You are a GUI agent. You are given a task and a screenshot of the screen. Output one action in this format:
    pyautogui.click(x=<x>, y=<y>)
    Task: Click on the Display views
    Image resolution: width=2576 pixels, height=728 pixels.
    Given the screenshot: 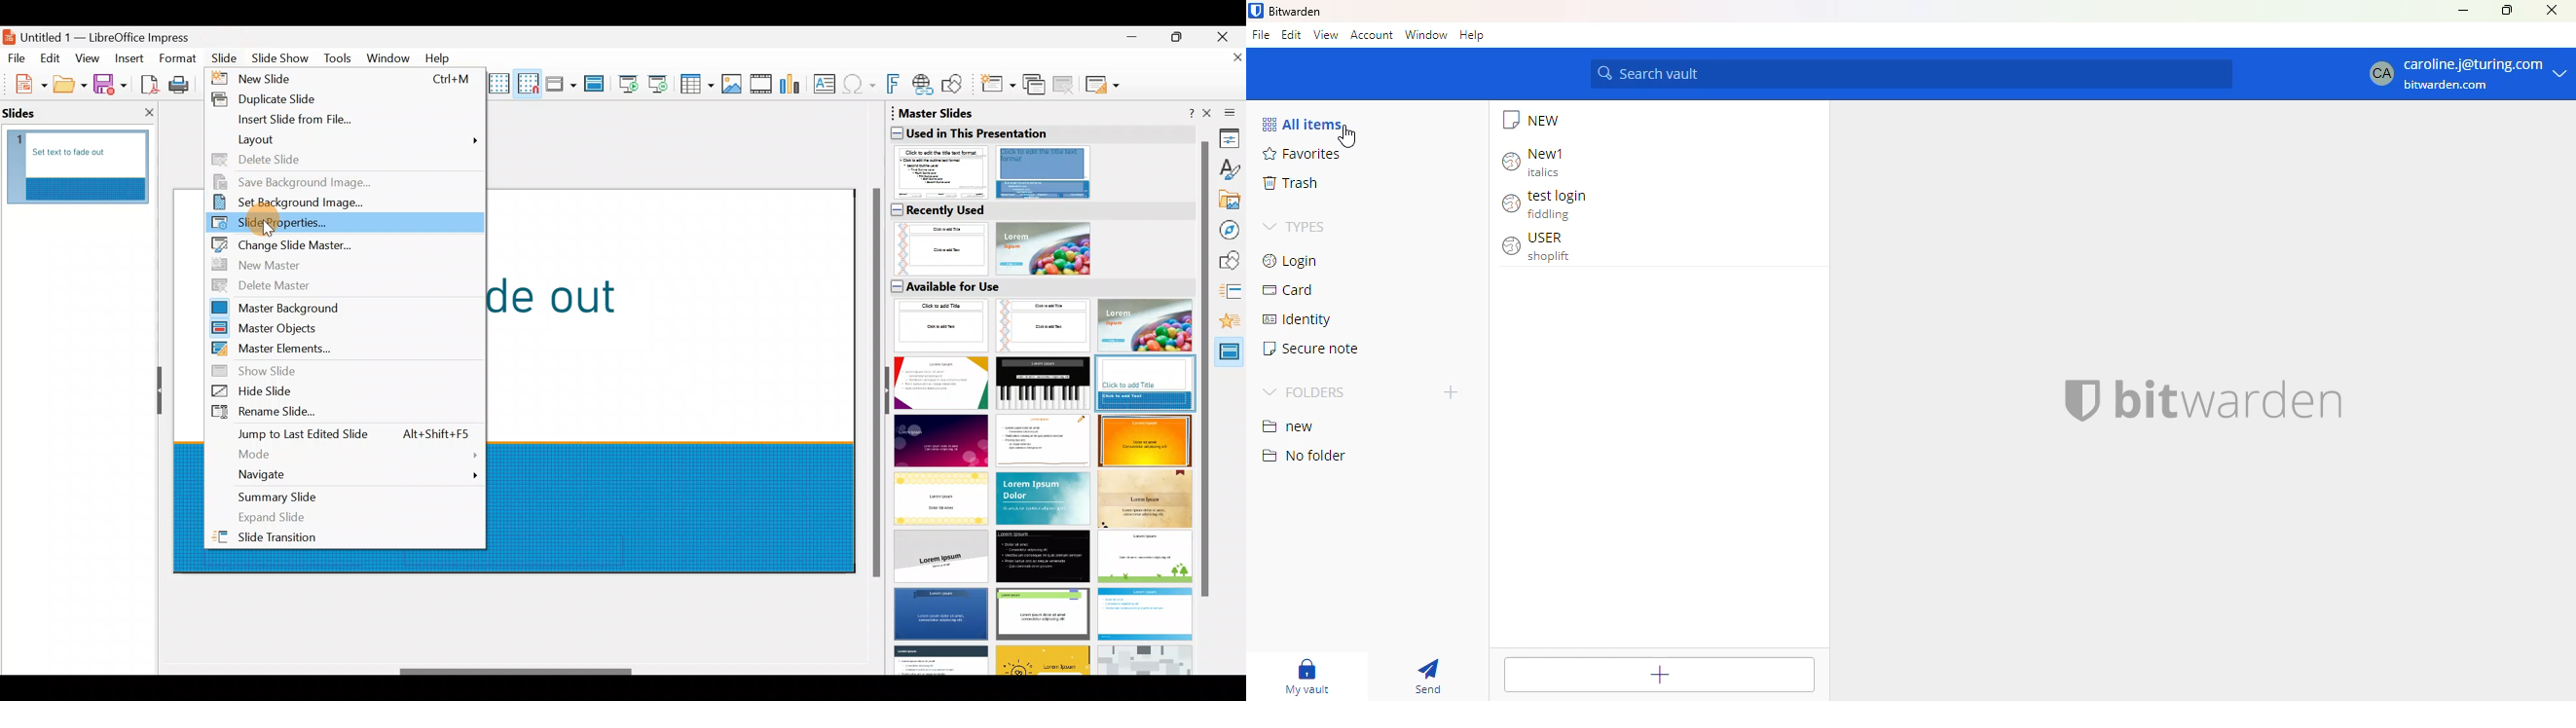 What is the action you would take?
    pyautogui.click(x=560, y=83)
    